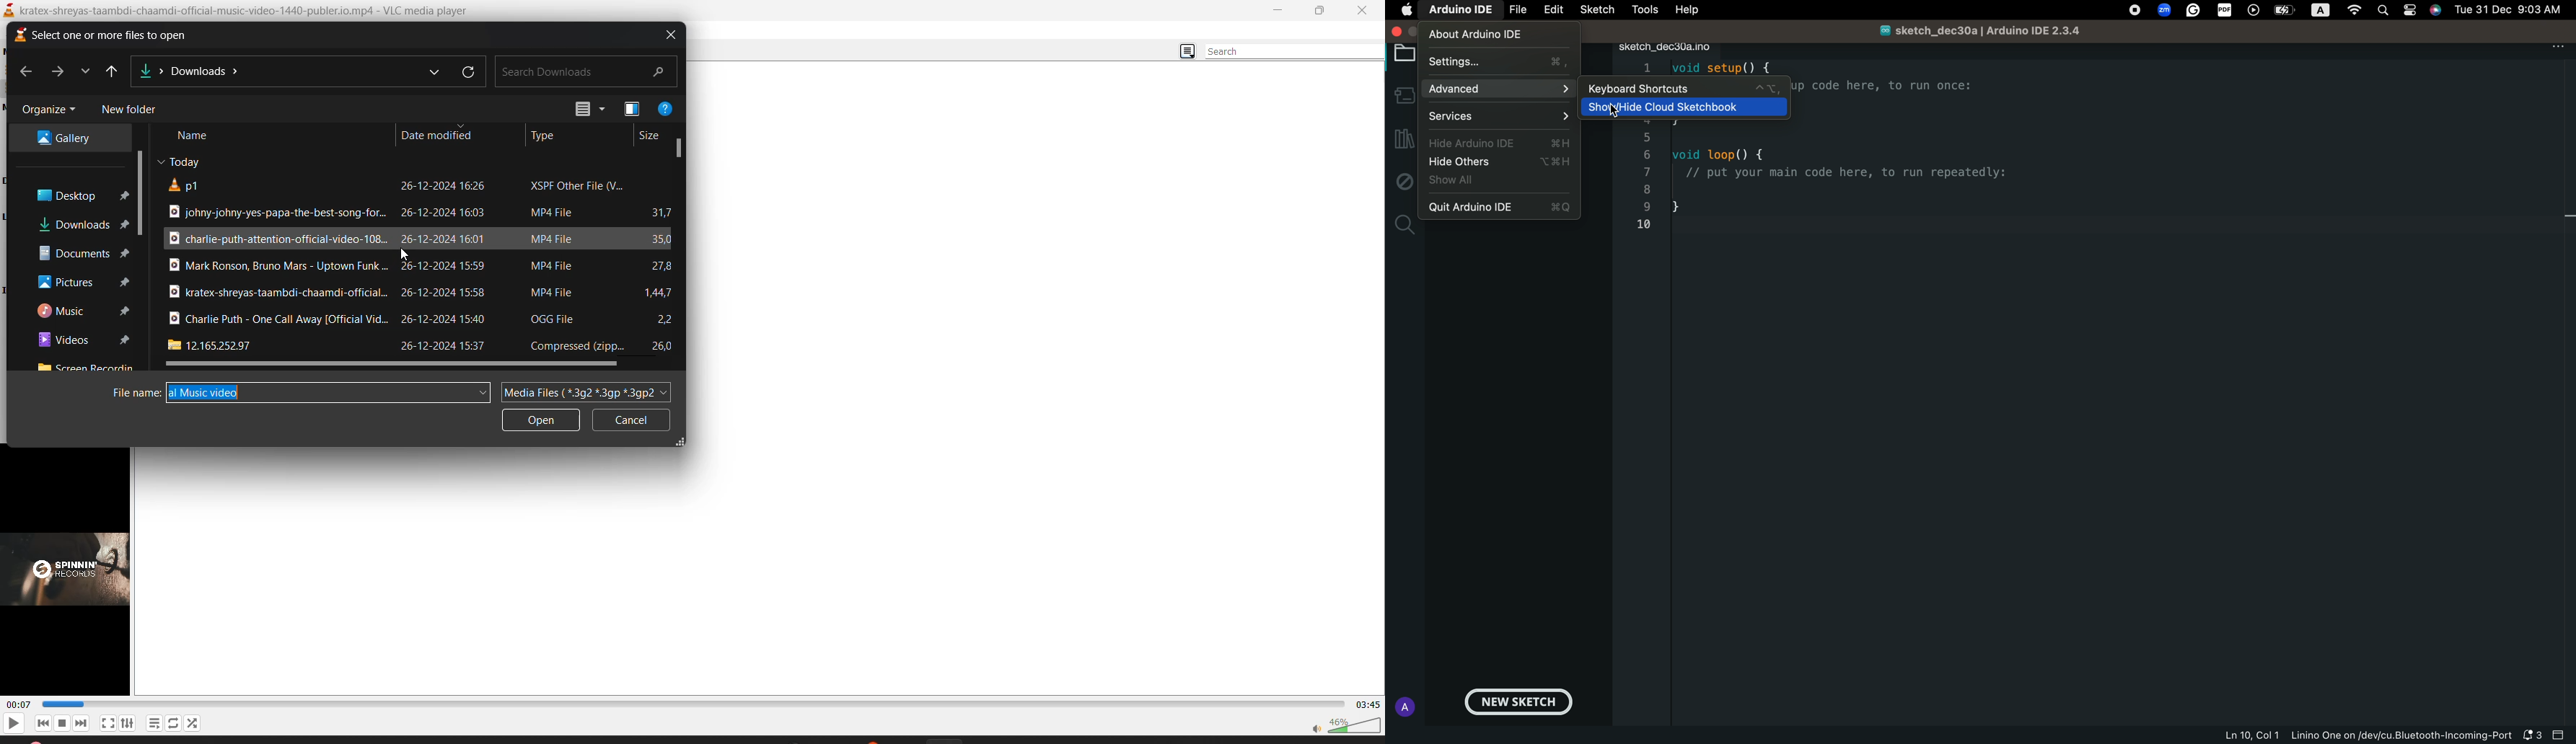  I want to click on OS control, so click(2349, 10).